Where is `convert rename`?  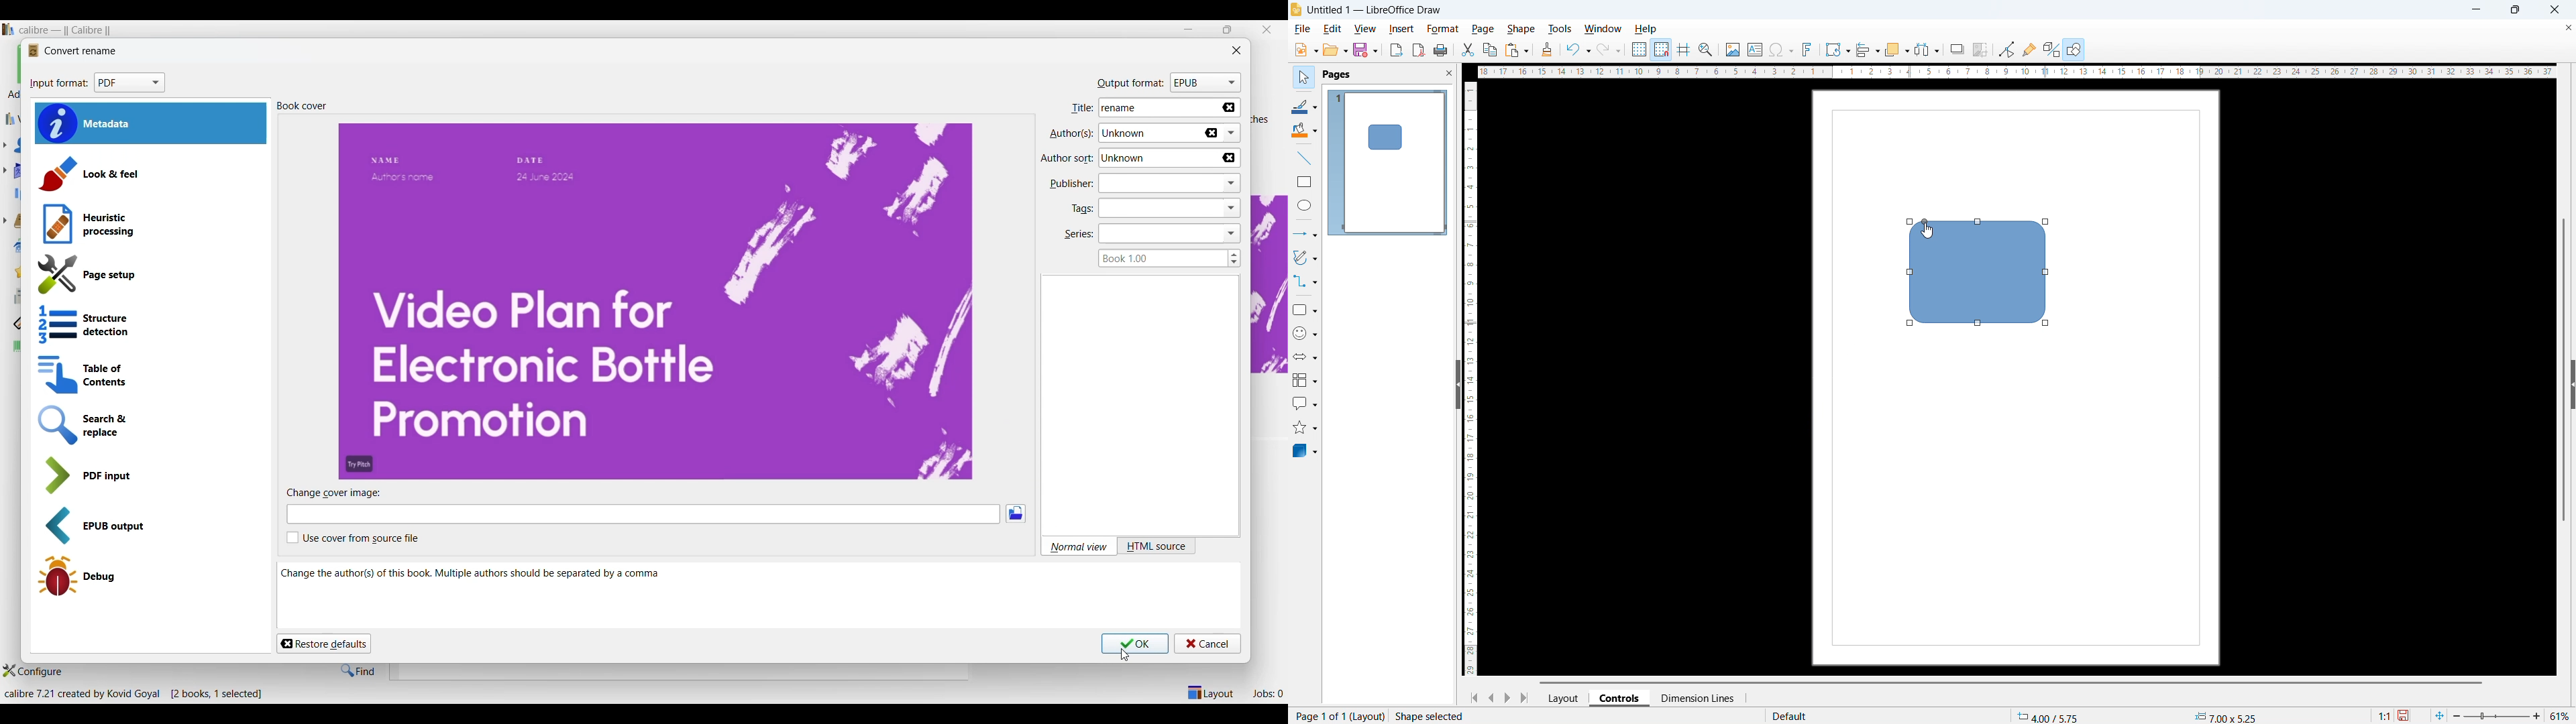 convert rename is located at coordinates (80, 51).